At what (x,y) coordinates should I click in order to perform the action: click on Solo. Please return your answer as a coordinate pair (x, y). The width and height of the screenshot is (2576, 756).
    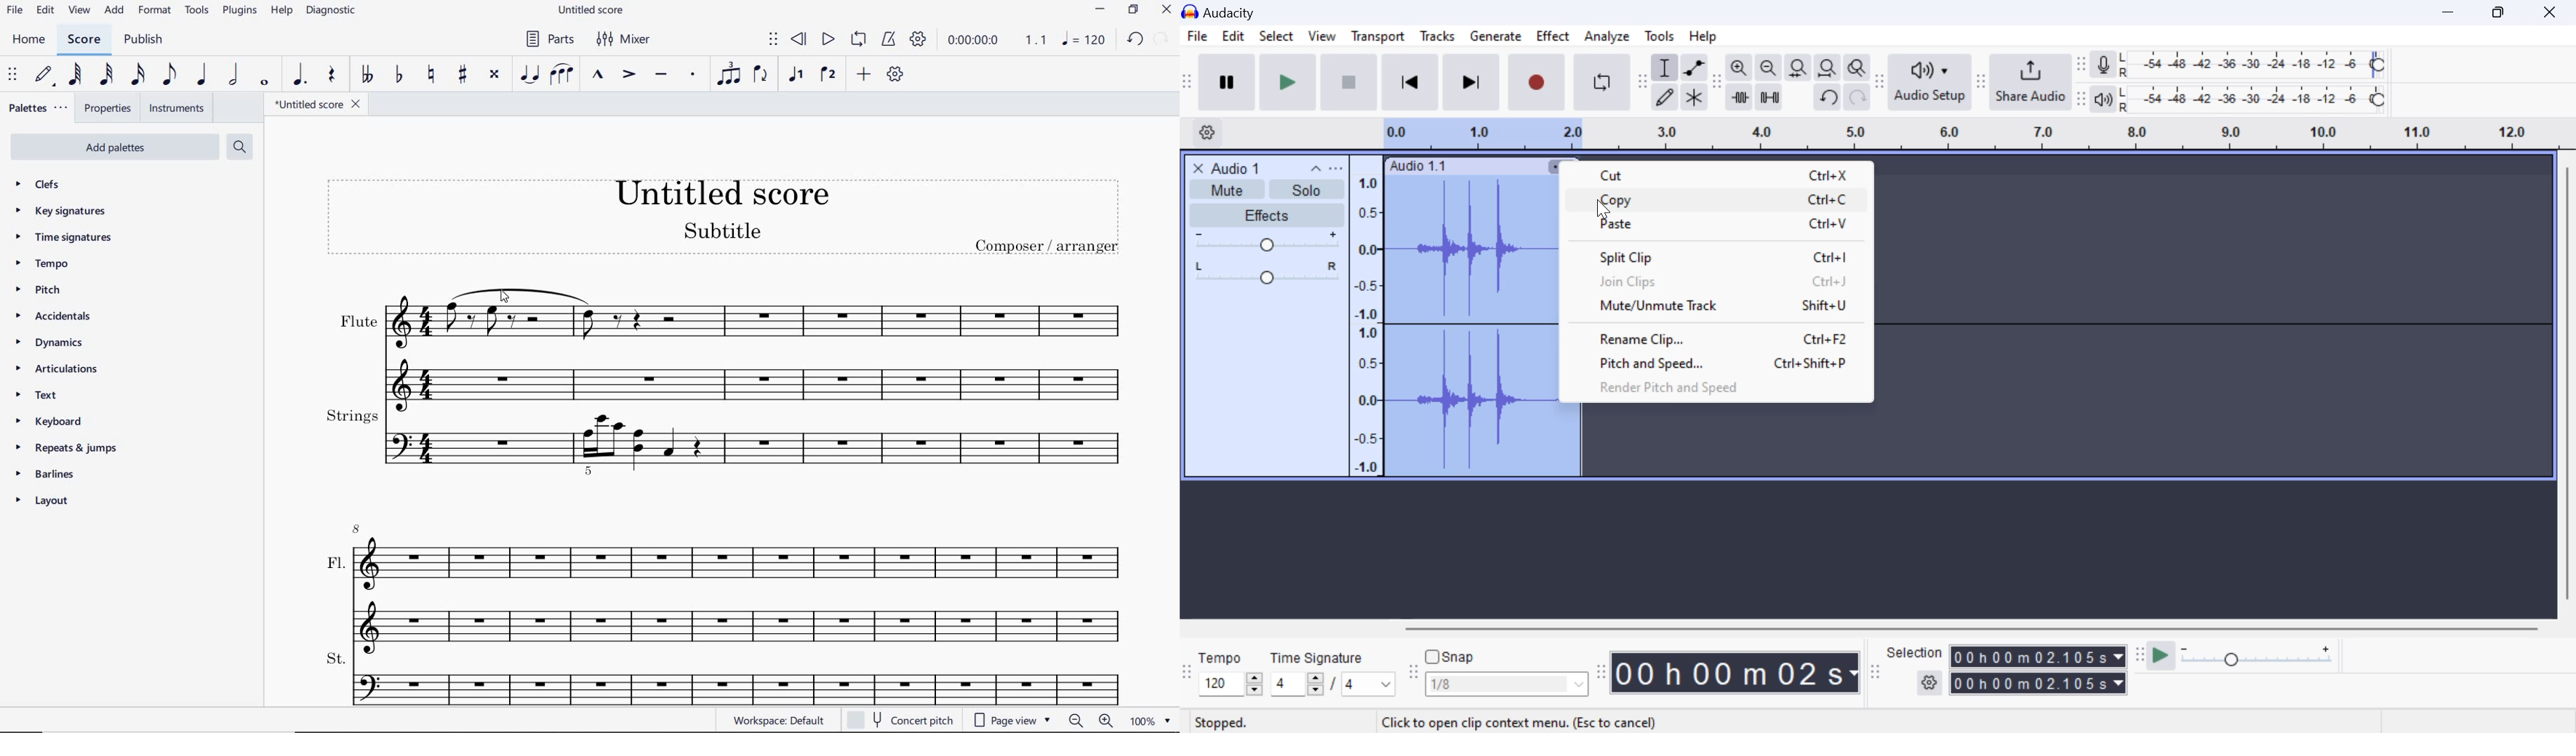
    Looking at the image, I should click on (1308, 190).